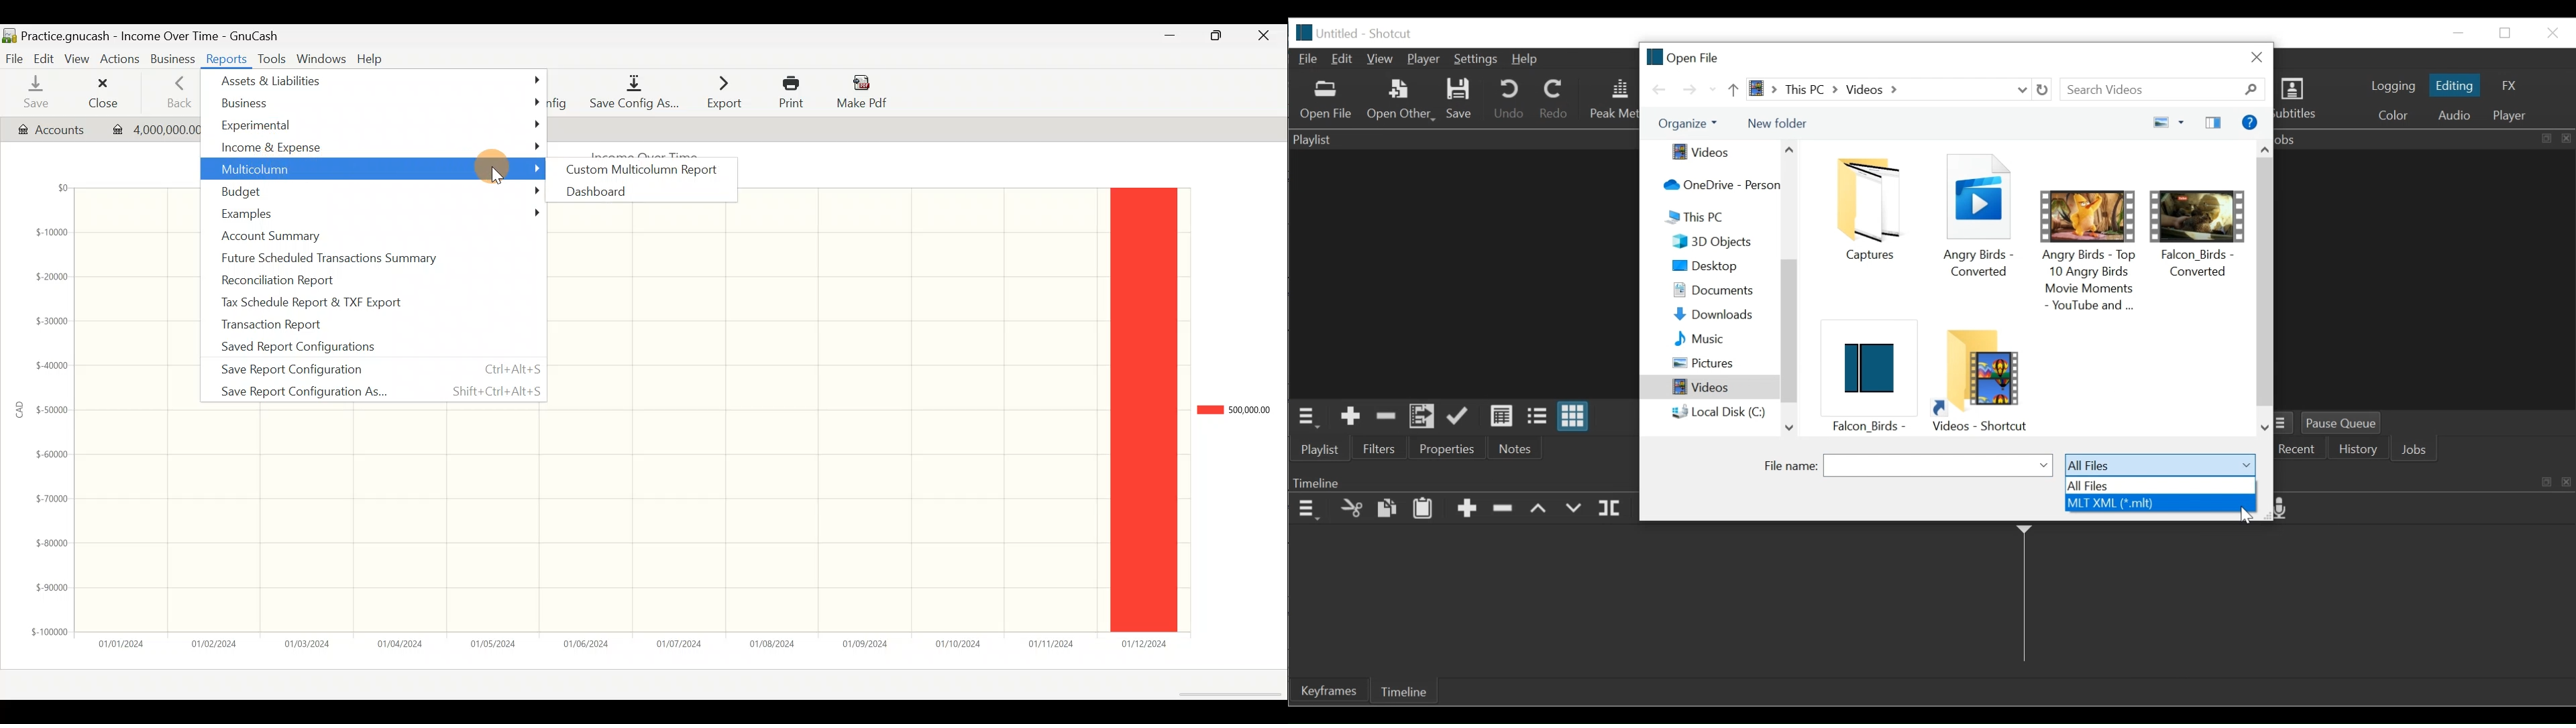  I want to click on Cursor, so click(2247, 519).